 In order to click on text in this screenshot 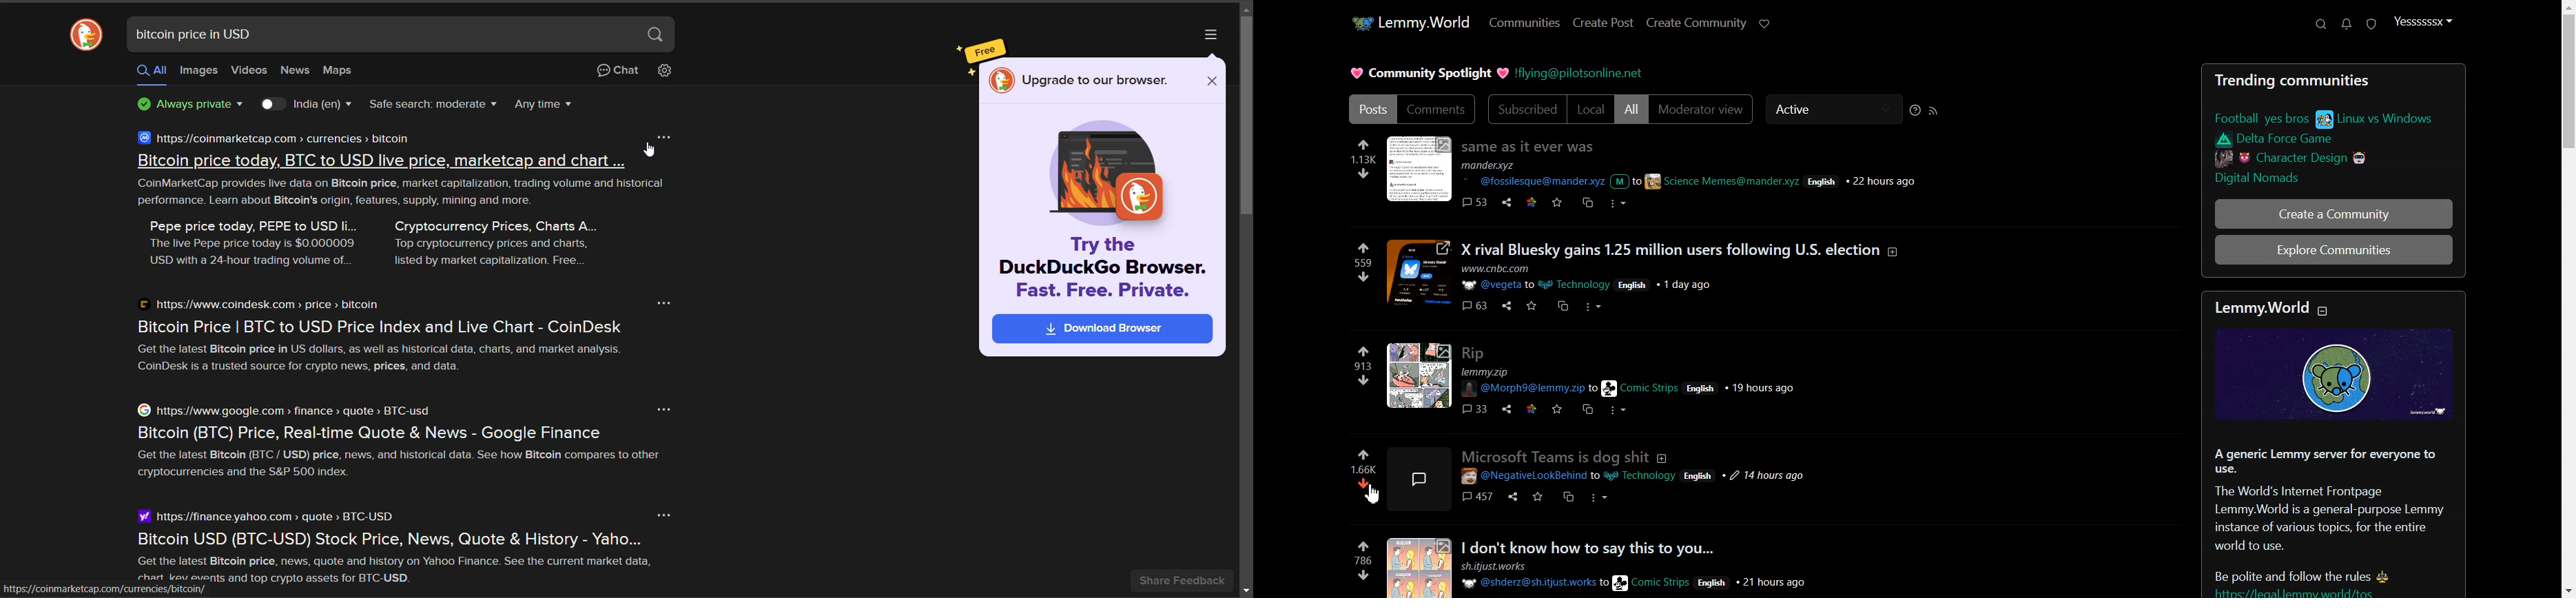, I will do `click(2280, 308)`.